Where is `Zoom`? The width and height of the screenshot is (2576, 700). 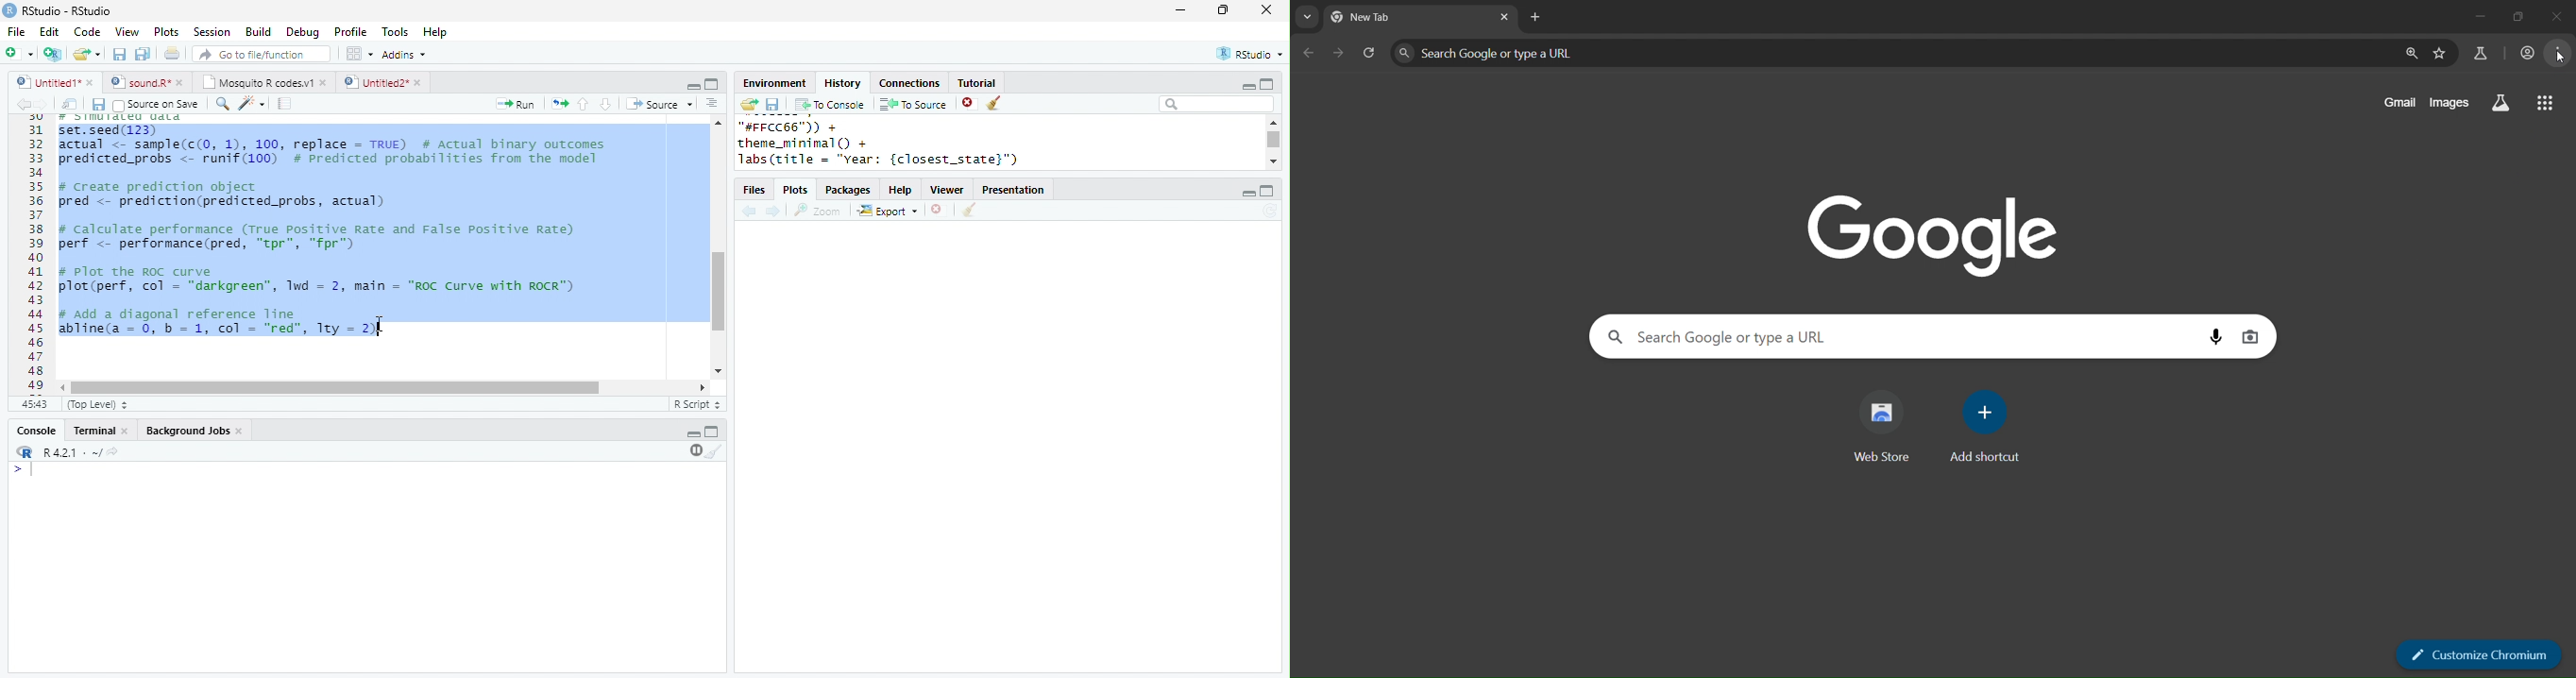
Zoom is located at coordinates (818, 211).